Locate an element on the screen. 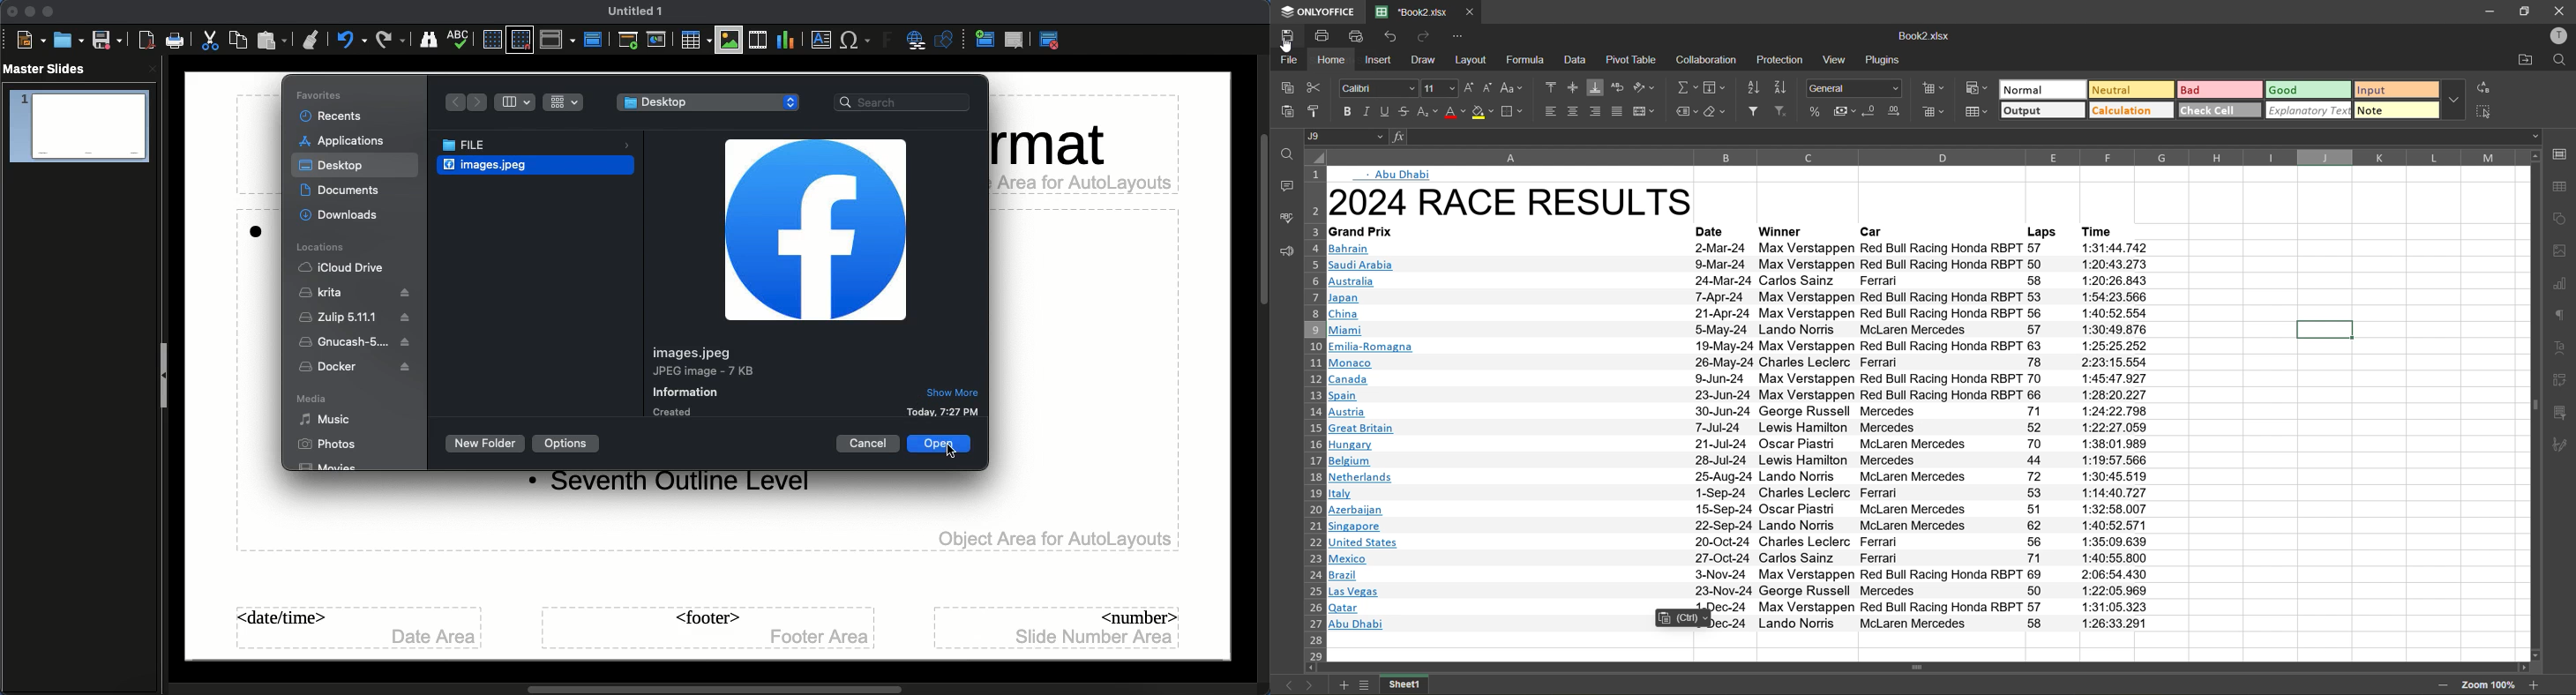 The image size is (2576, 700). Scroll bar is located at coordinates (715, 690).